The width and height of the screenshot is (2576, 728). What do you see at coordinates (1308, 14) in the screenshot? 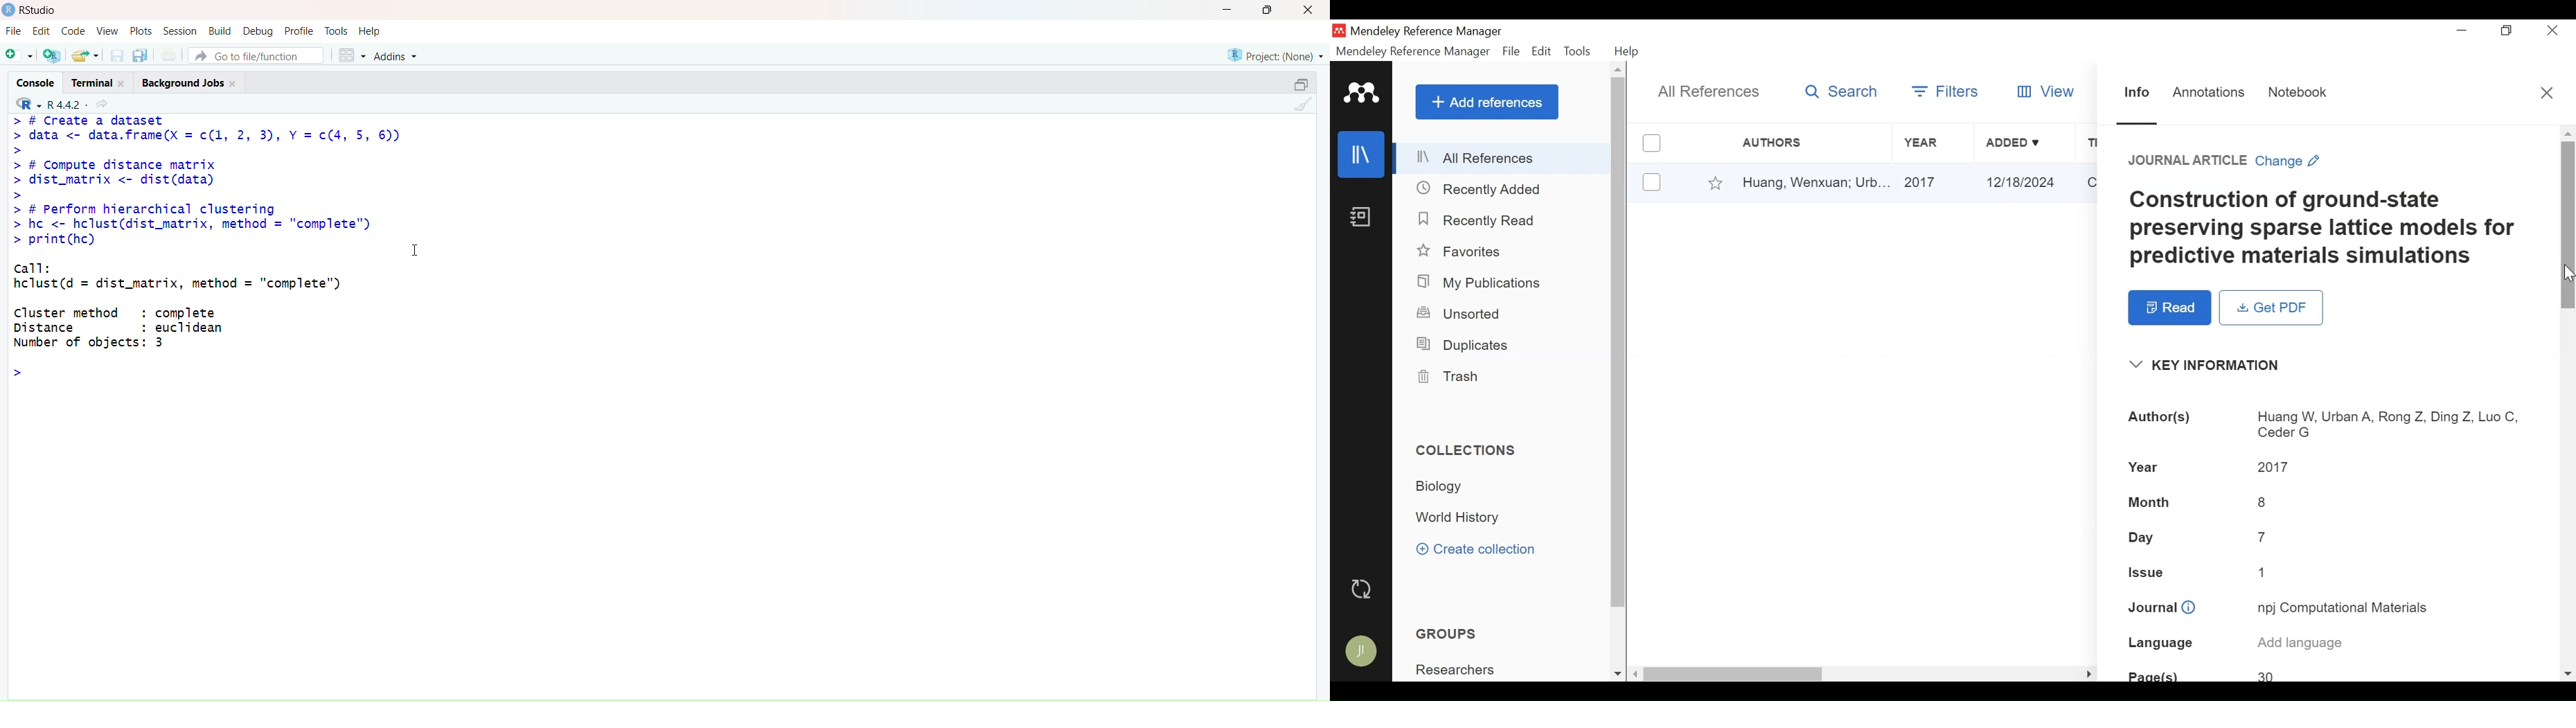
I see `Close` at bounding box center [1308, 14].